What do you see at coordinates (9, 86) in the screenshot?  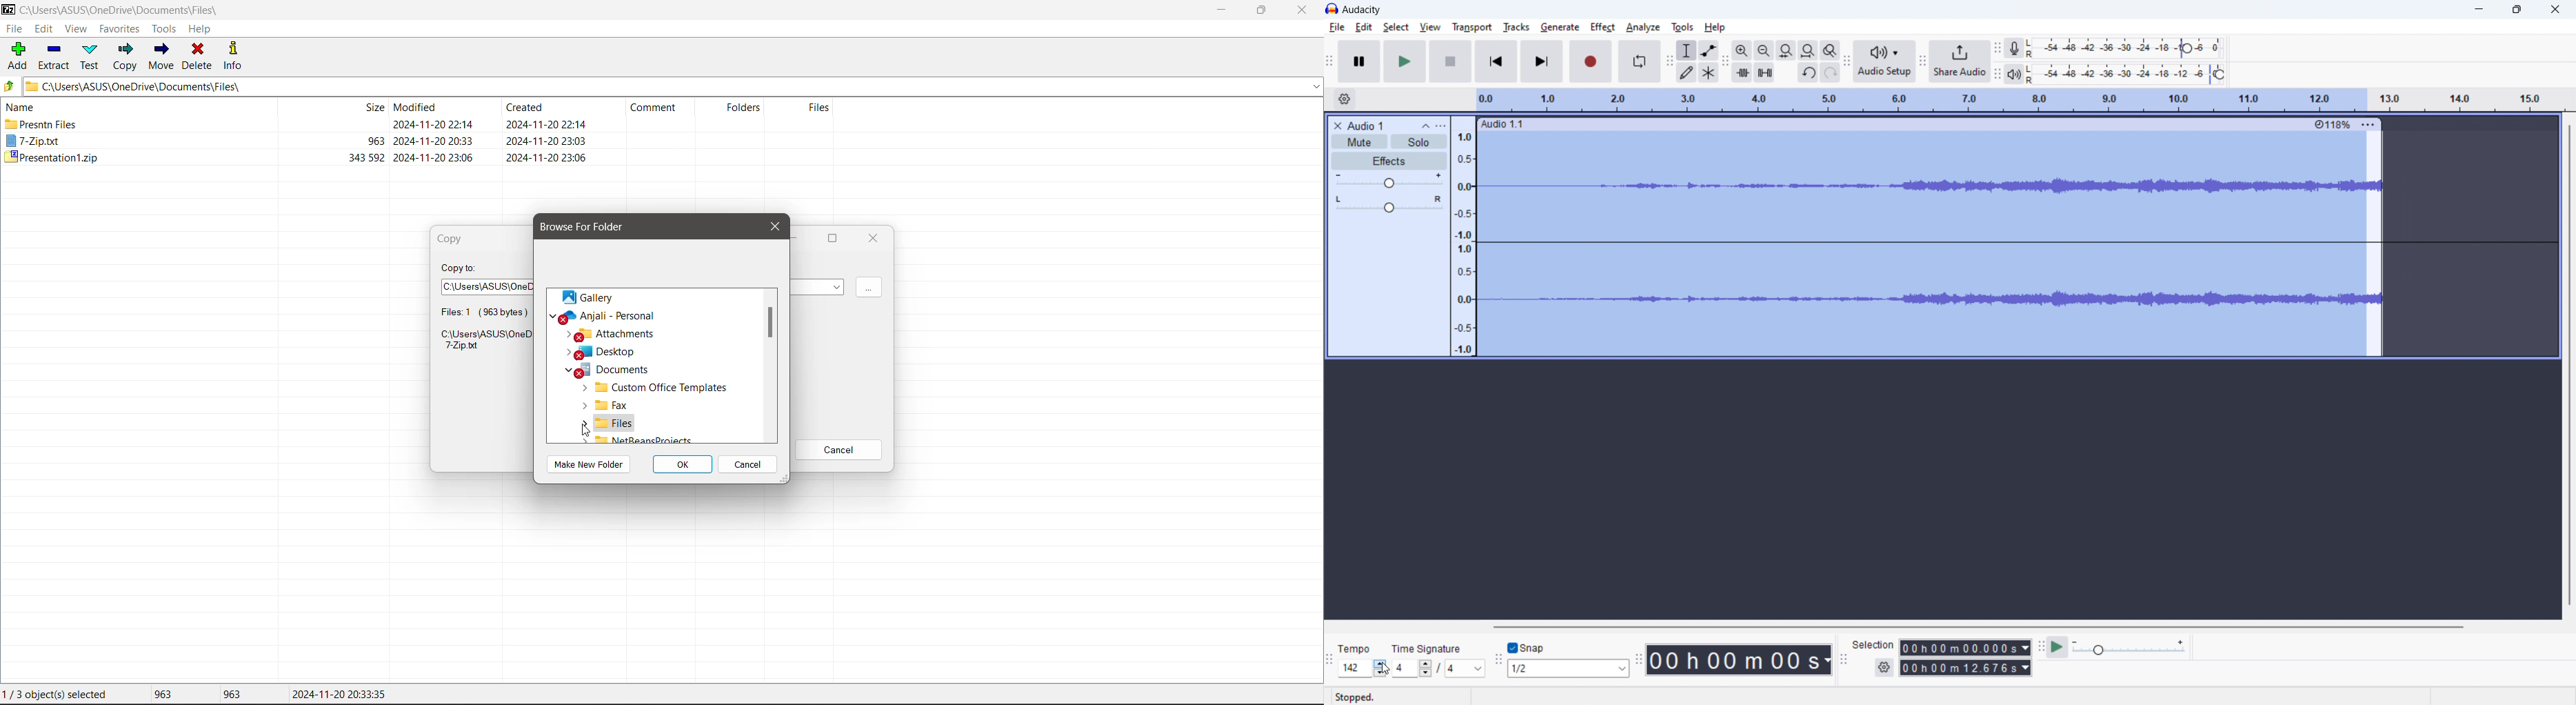 I see `Move Up one level` at bounding box center [9, 86].